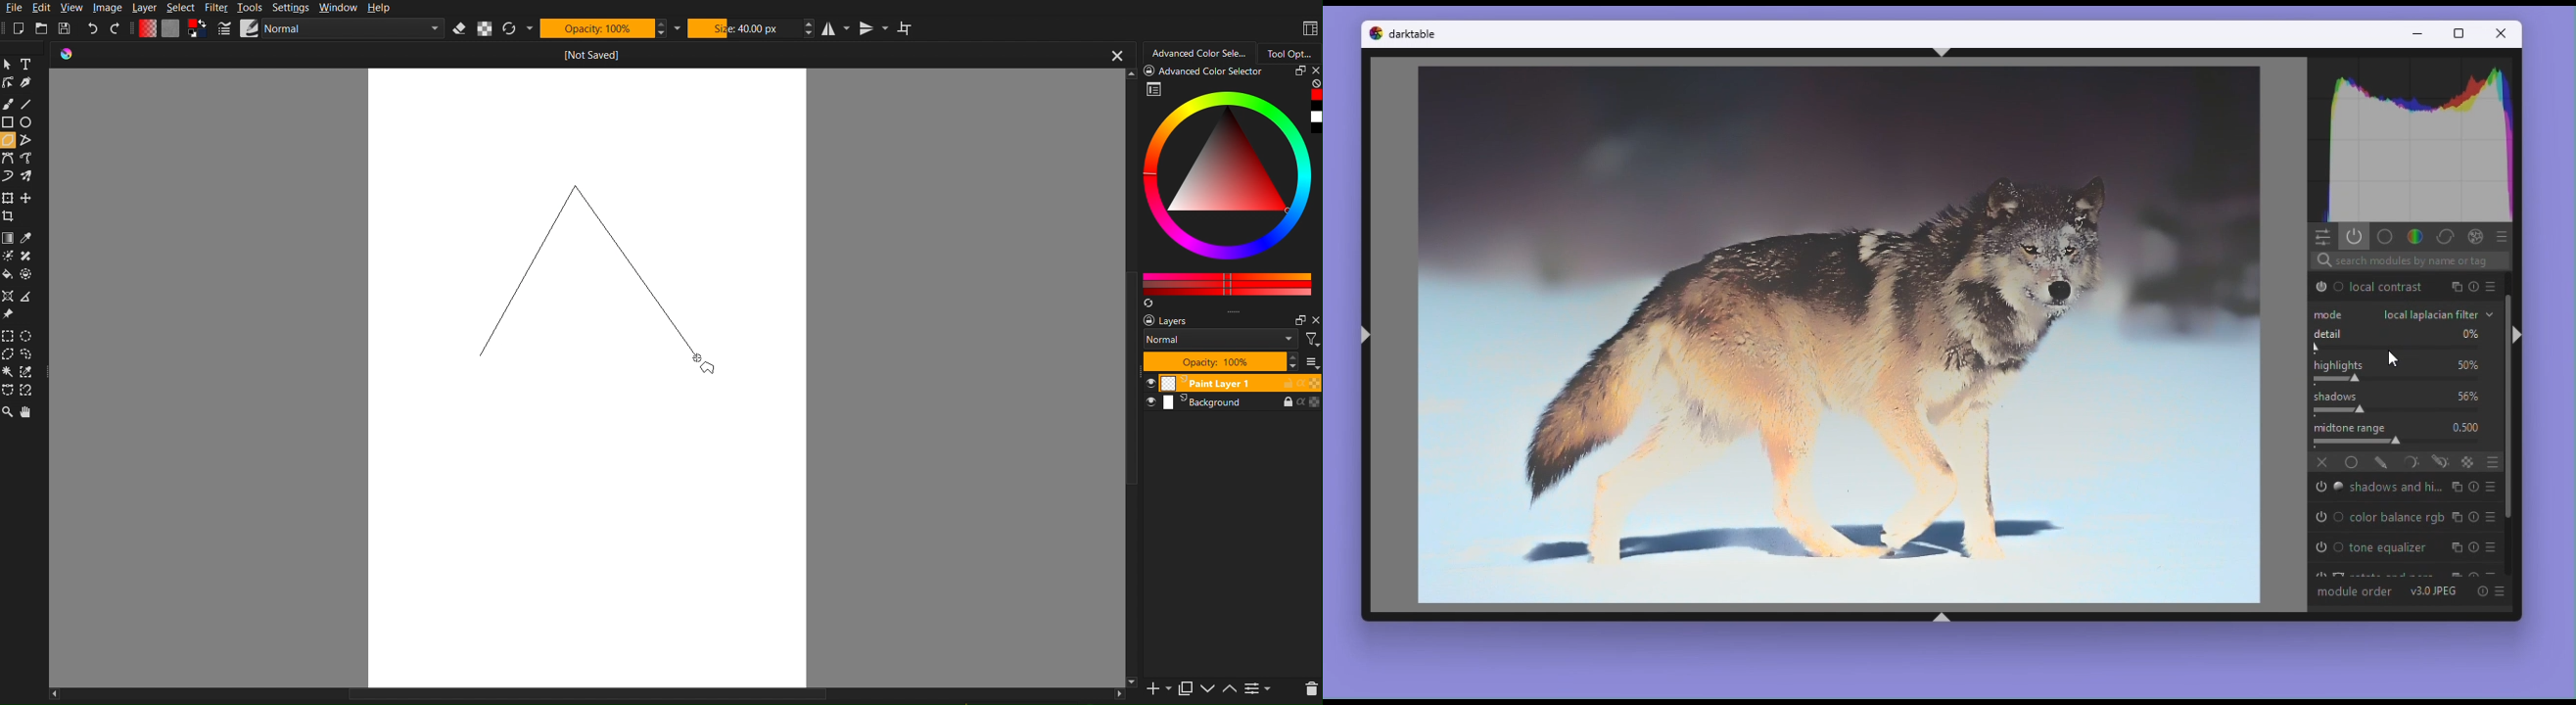 This screenshot has height=728, width=2576. I want to click on Redo, so click(115, 28).